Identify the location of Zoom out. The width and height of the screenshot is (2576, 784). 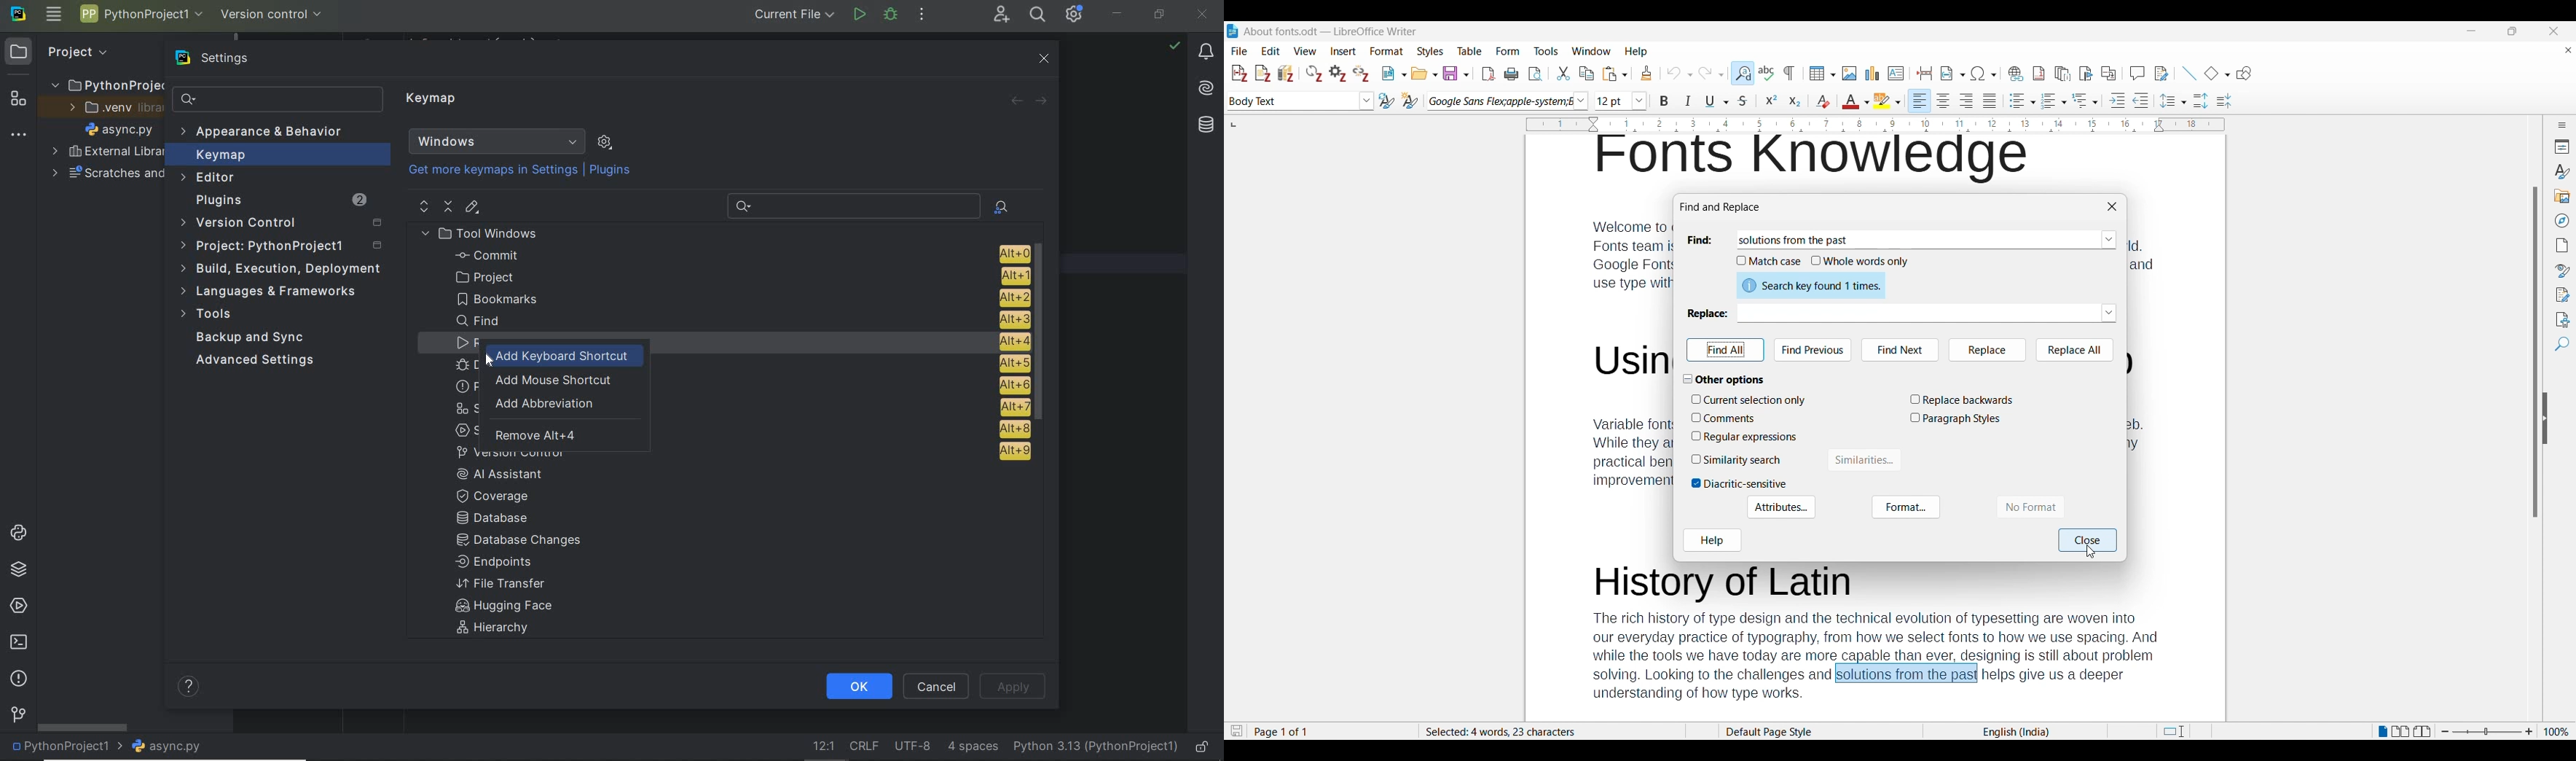
(2445, 731).